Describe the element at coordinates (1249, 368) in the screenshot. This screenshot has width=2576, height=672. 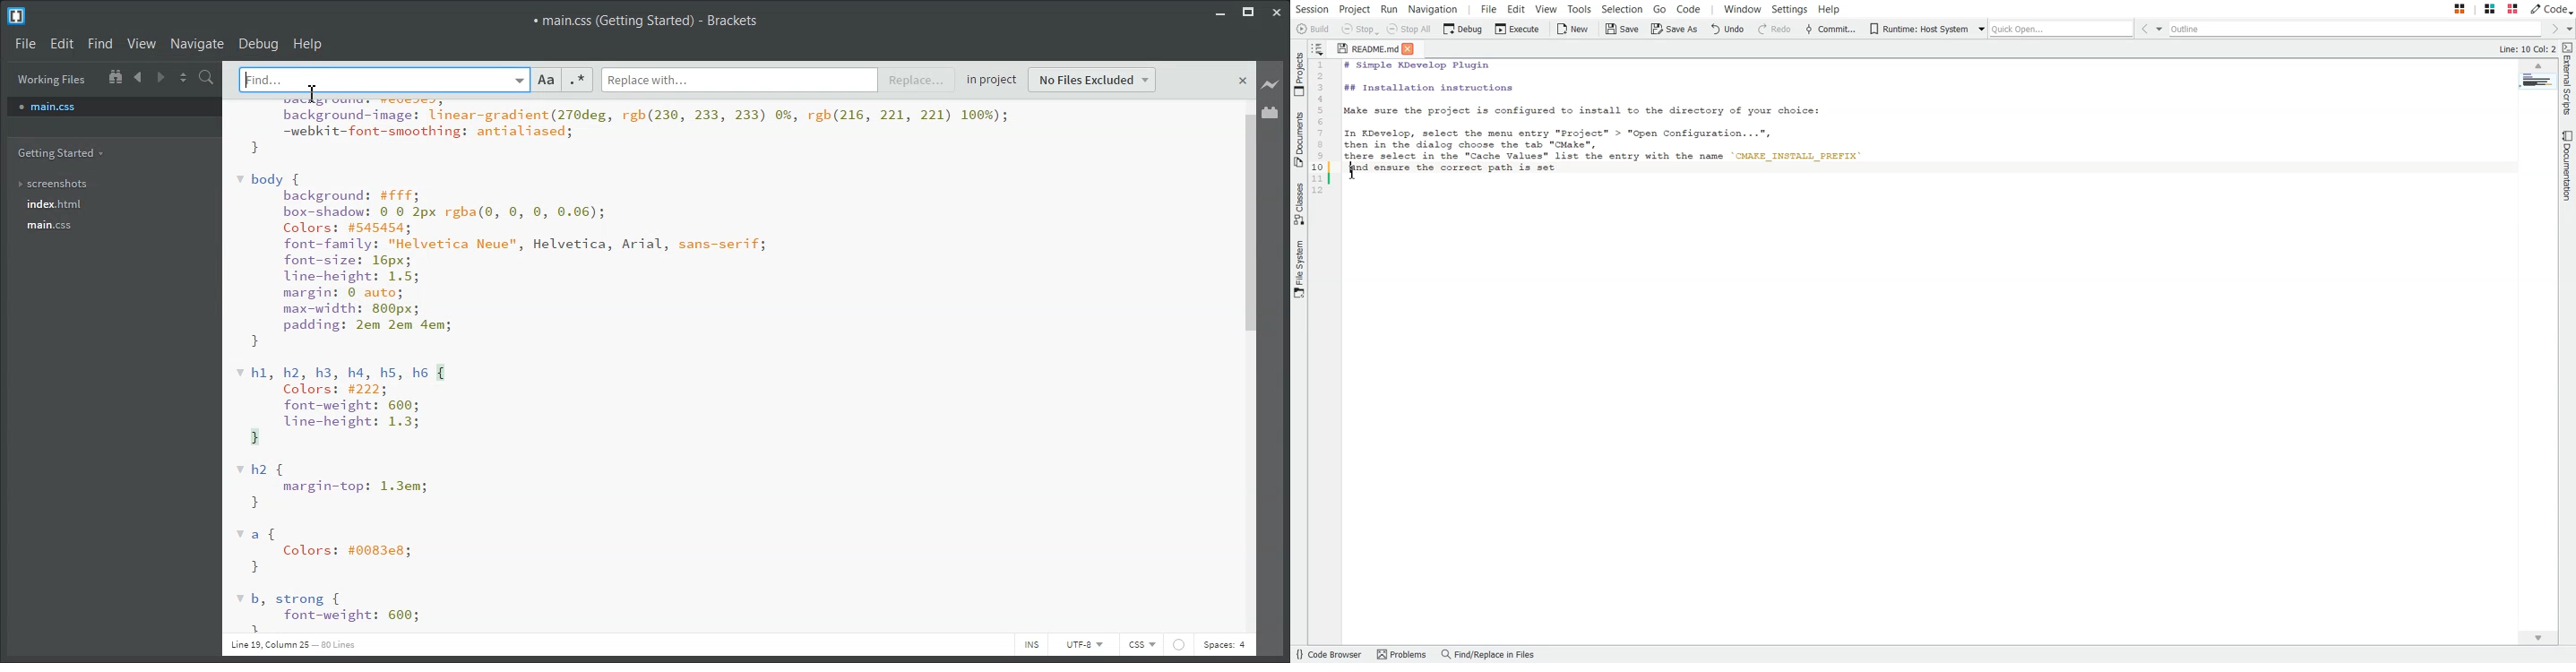
I see `Vertical Scroll bar` at that location.